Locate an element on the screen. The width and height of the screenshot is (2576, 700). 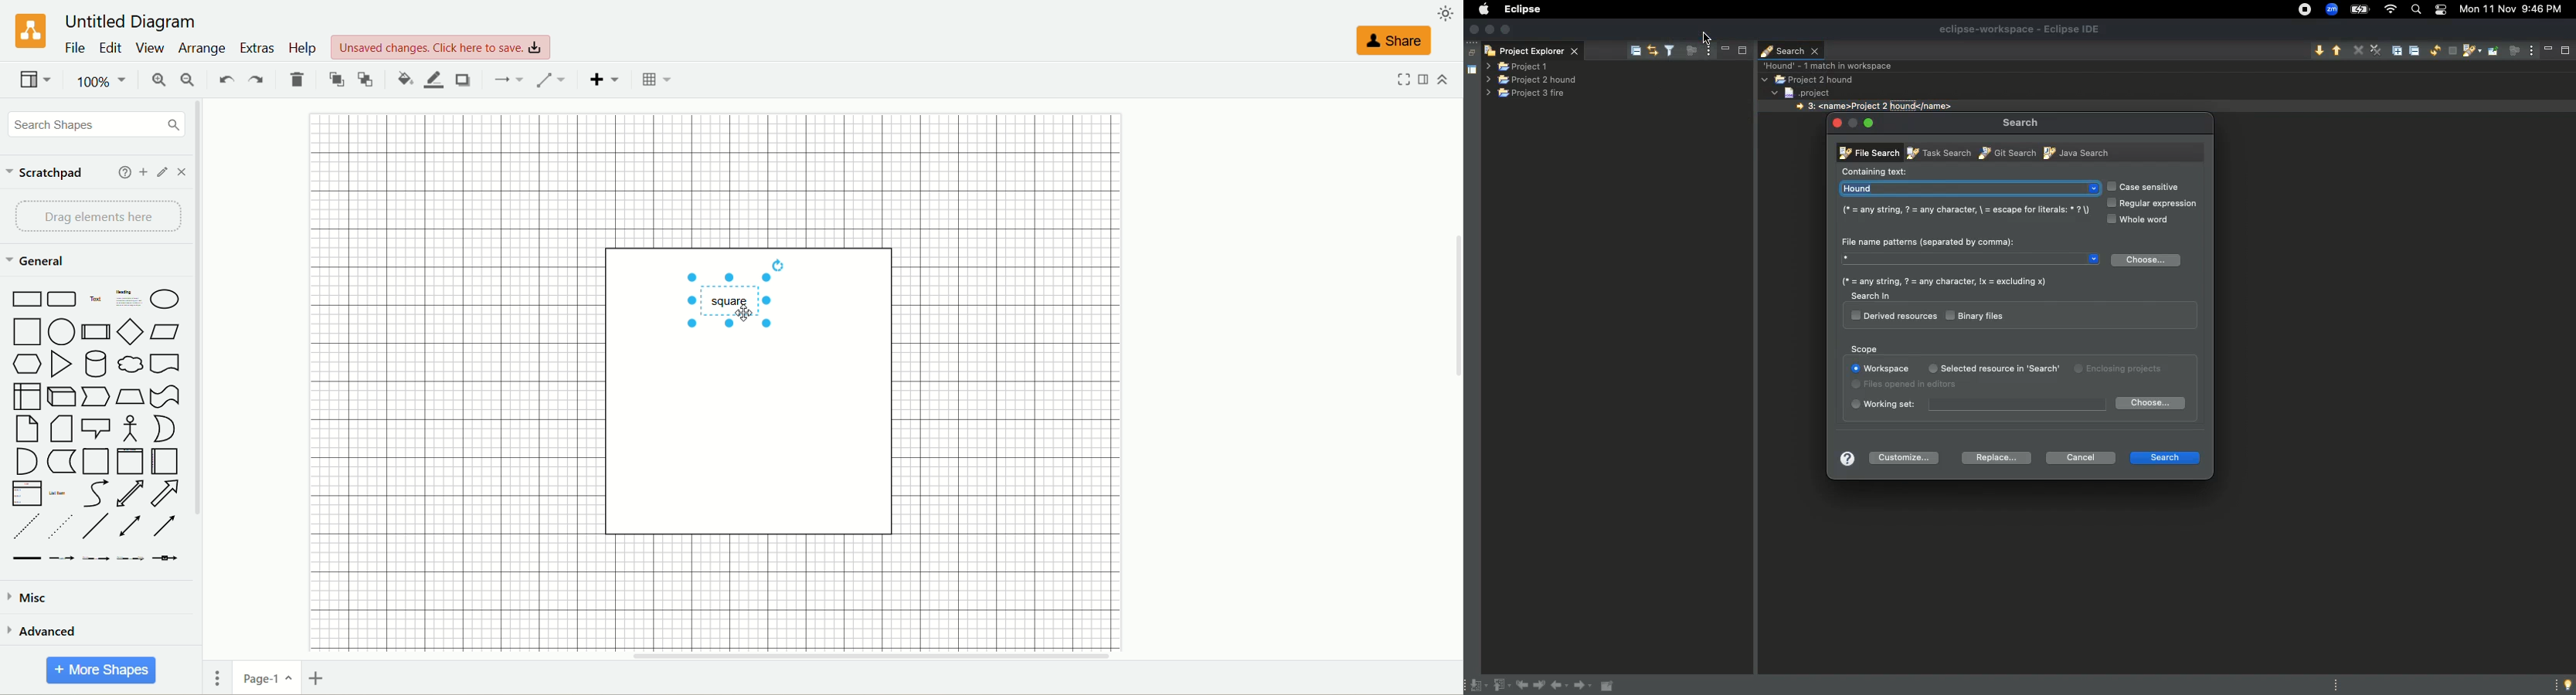
Previous edit location is located at coordinates (1524, 686).